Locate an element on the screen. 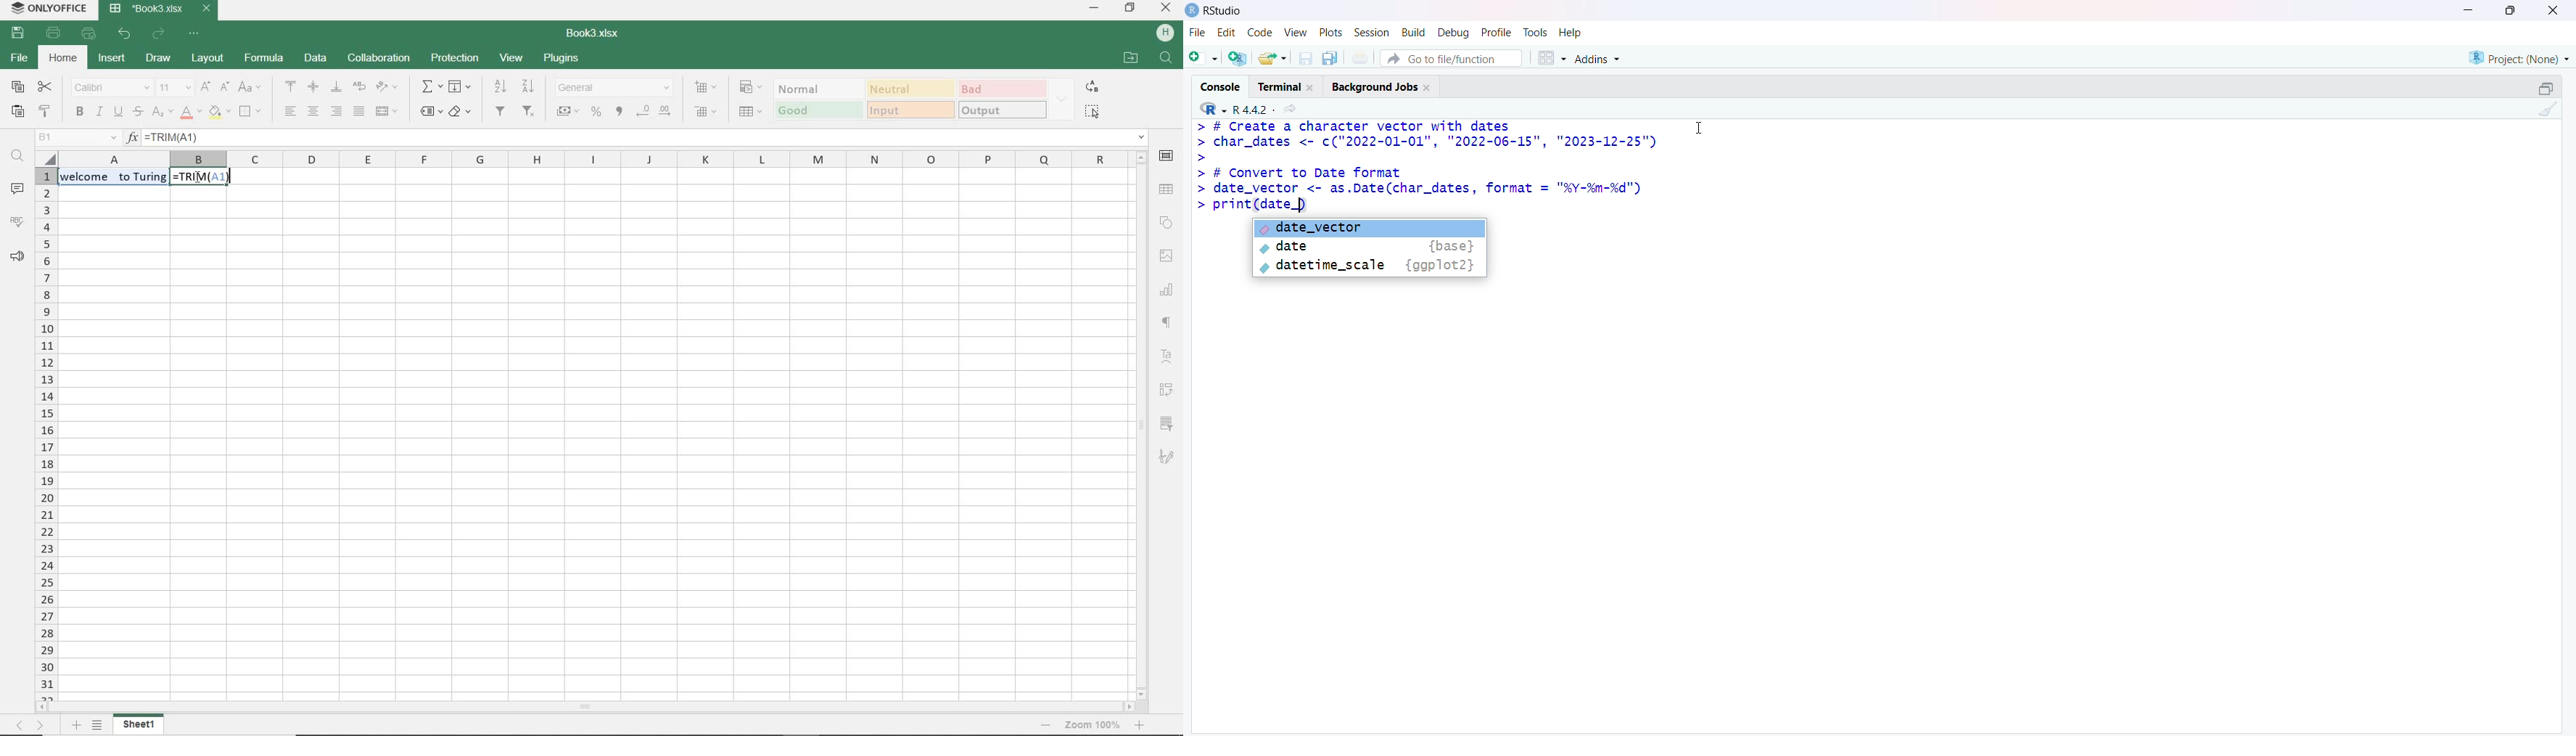 The width and height of the screenshot is (2576, 756). Debug is located at coordinates (1452, 33).